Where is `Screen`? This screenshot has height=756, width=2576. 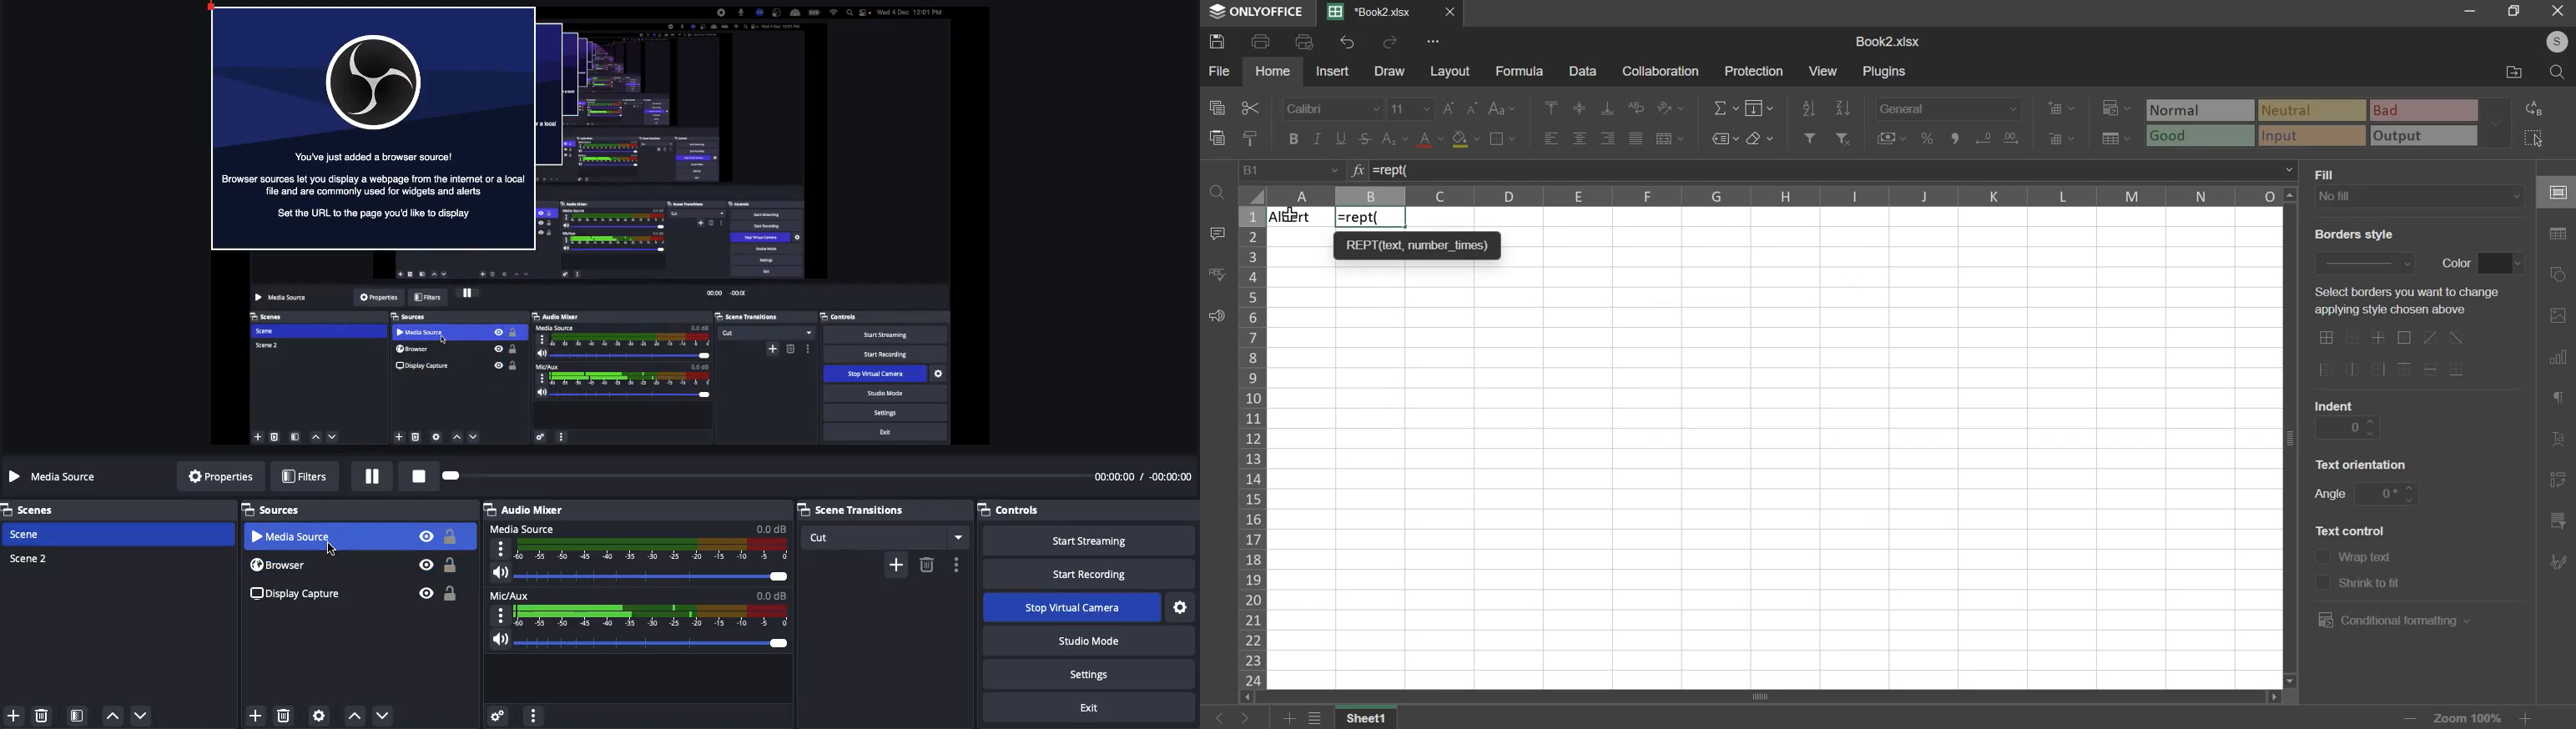
Screen is located at coordinates (601, 223).